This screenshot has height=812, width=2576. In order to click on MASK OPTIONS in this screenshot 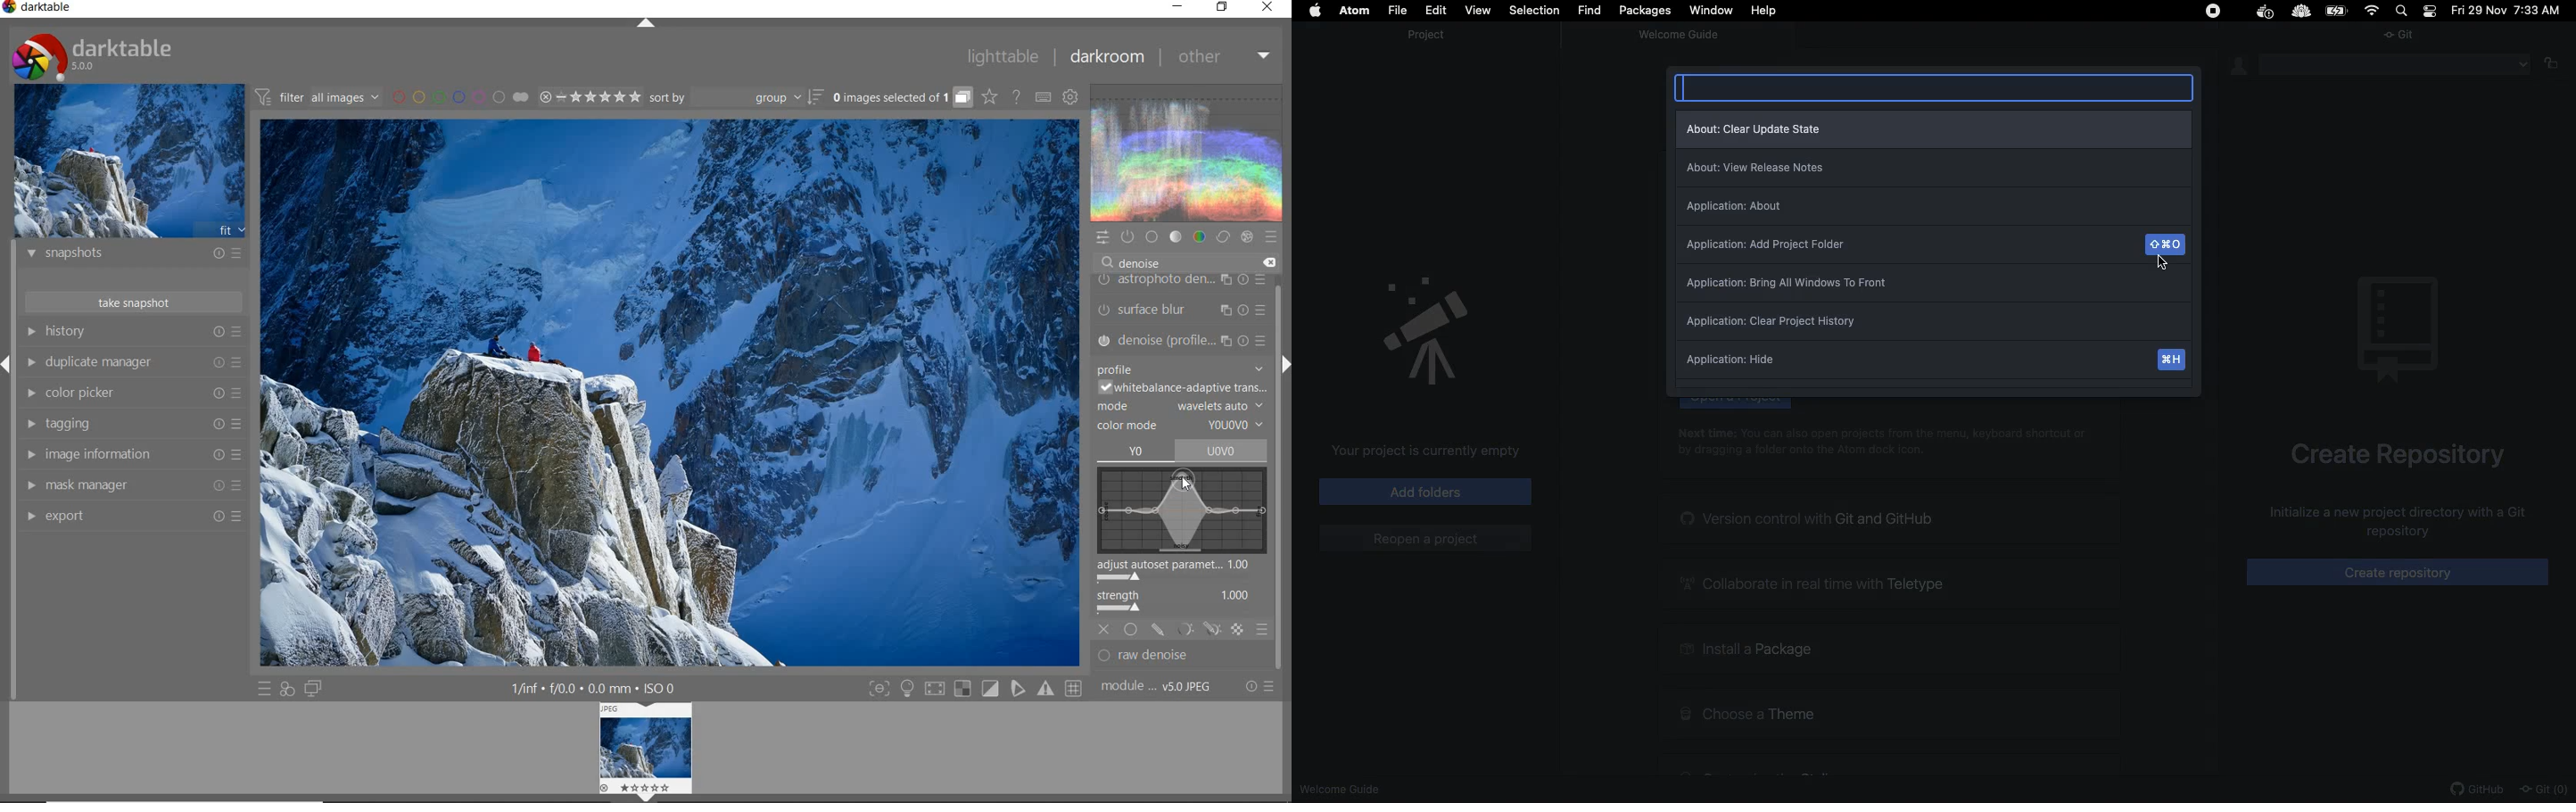, I will do `click(1196, 631)`.